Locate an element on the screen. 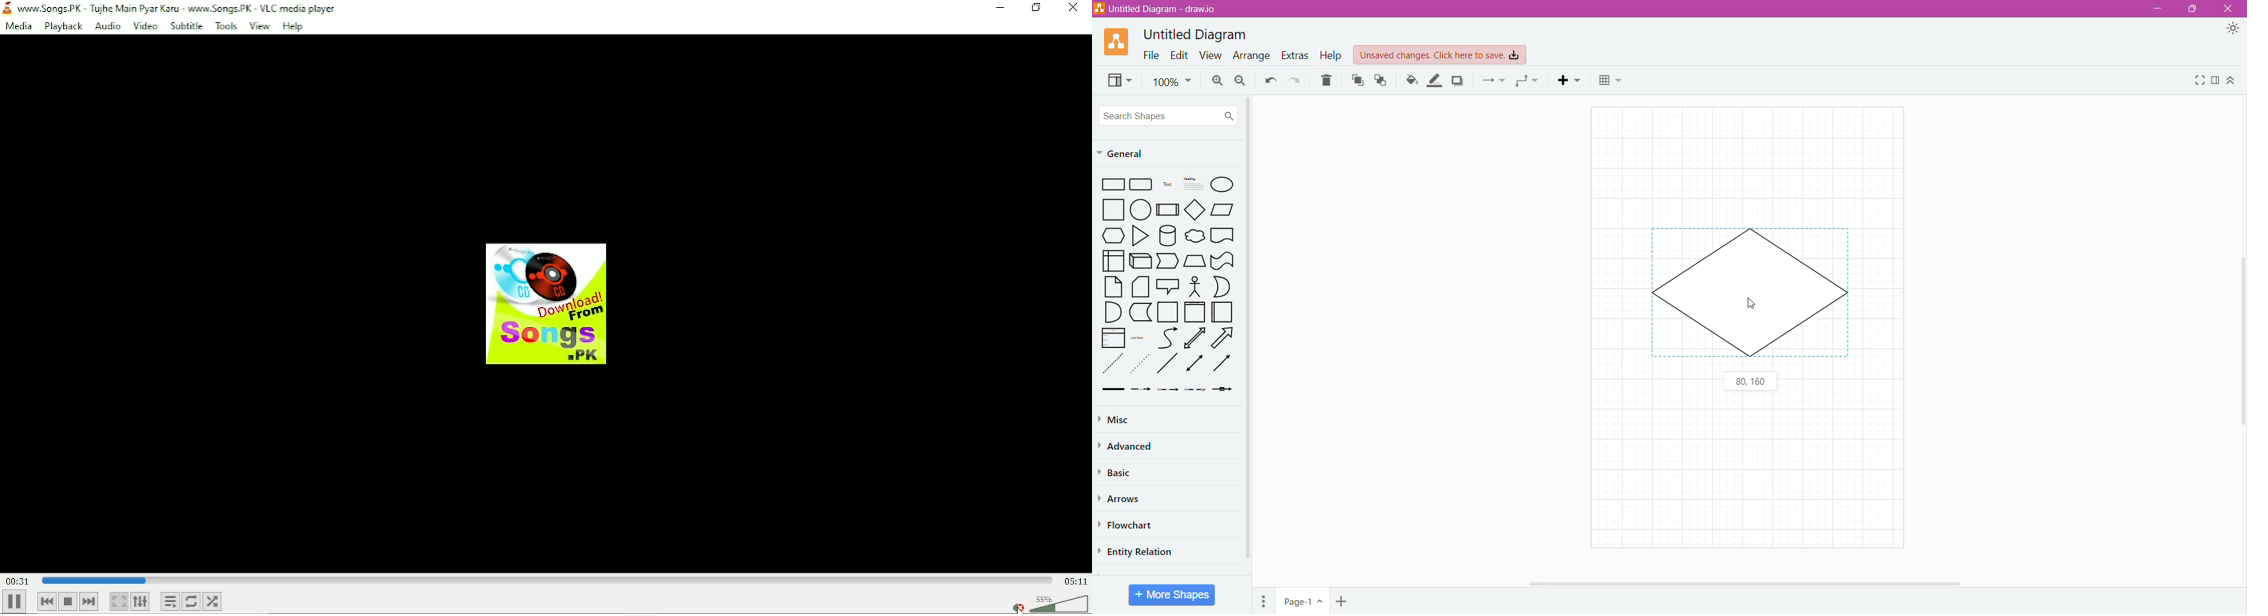 This screenshot has height=616, width=2268. Next is located at coordinates (89, 602).